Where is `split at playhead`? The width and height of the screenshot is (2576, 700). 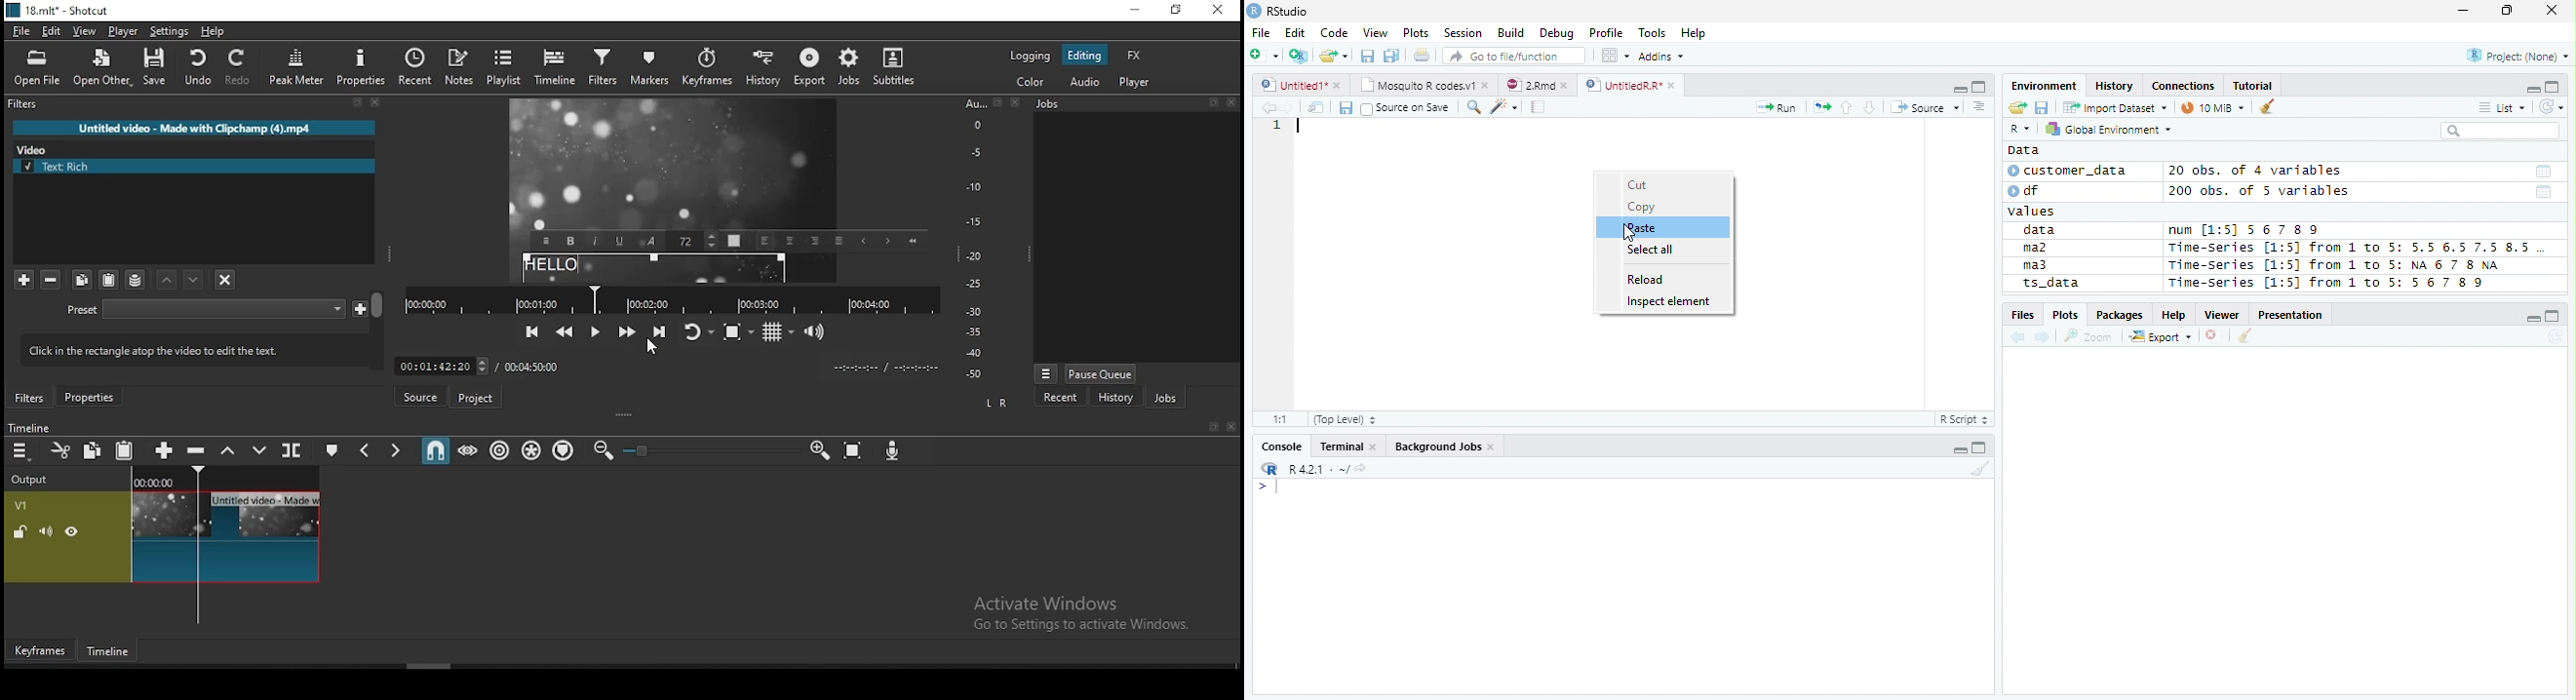
split at playhead is located at coordinates (293, 449).